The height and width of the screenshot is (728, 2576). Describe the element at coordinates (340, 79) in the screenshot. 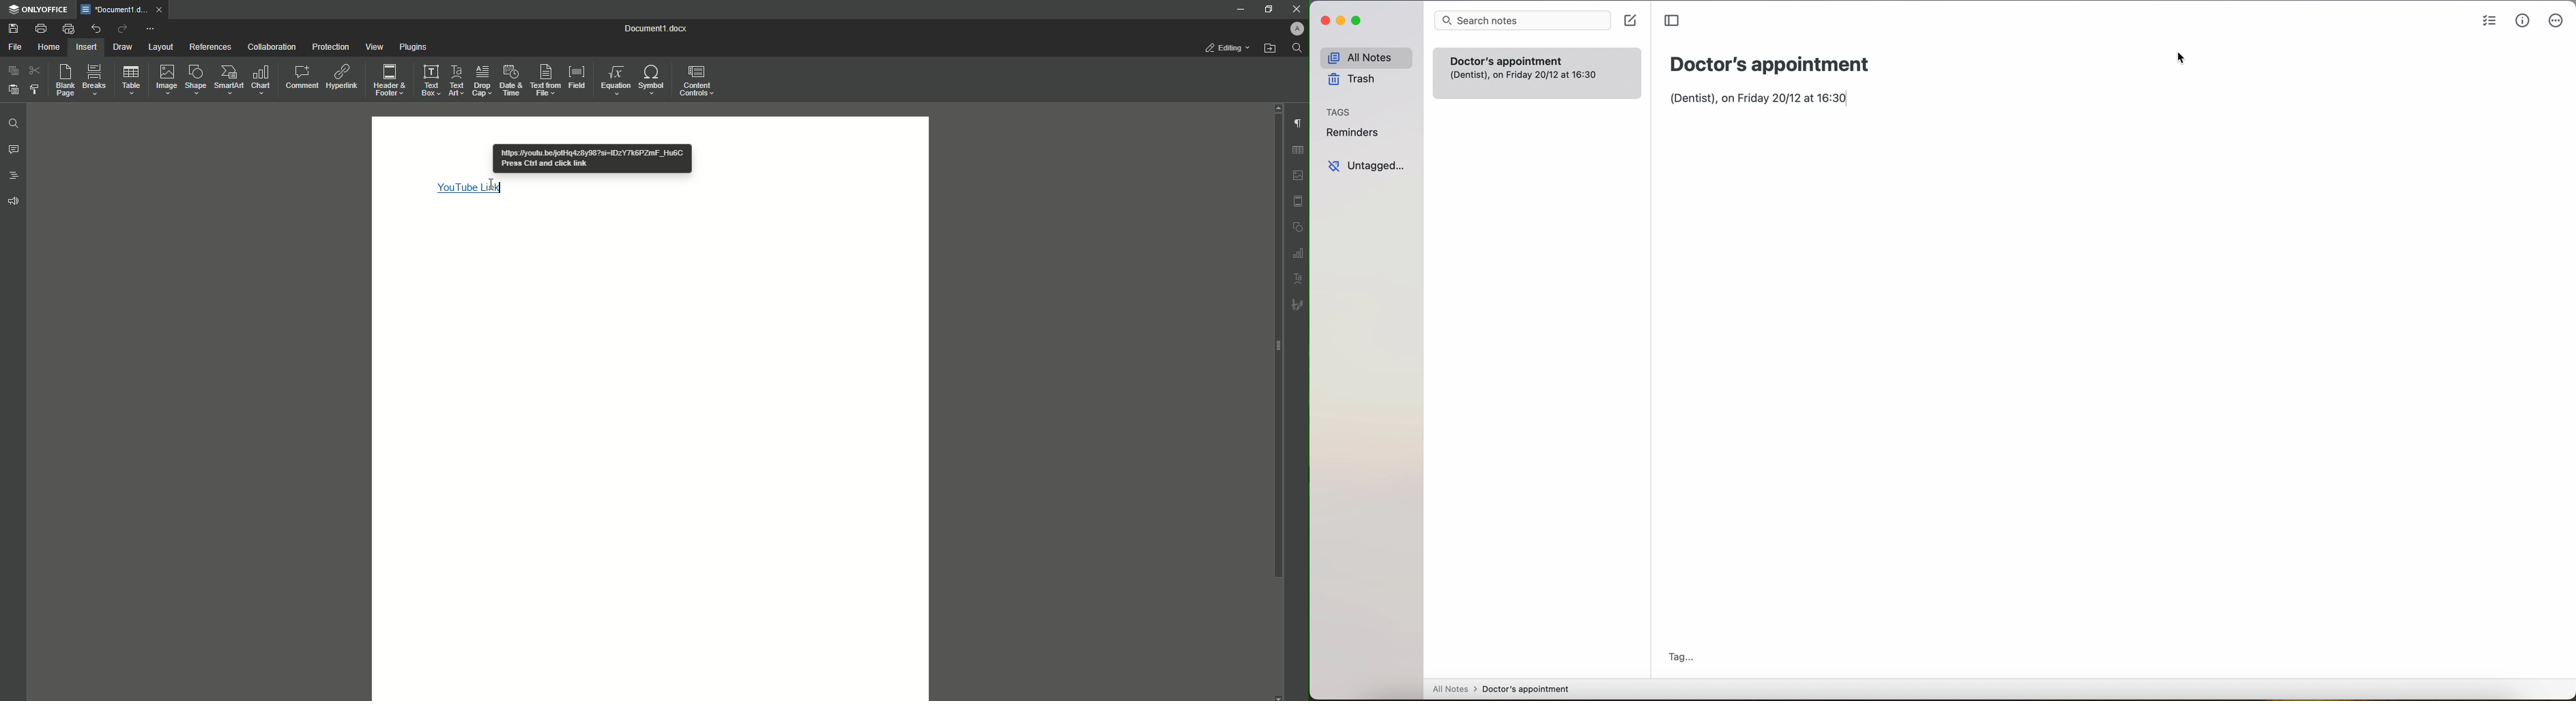

I see `Hyperlink` at that location.